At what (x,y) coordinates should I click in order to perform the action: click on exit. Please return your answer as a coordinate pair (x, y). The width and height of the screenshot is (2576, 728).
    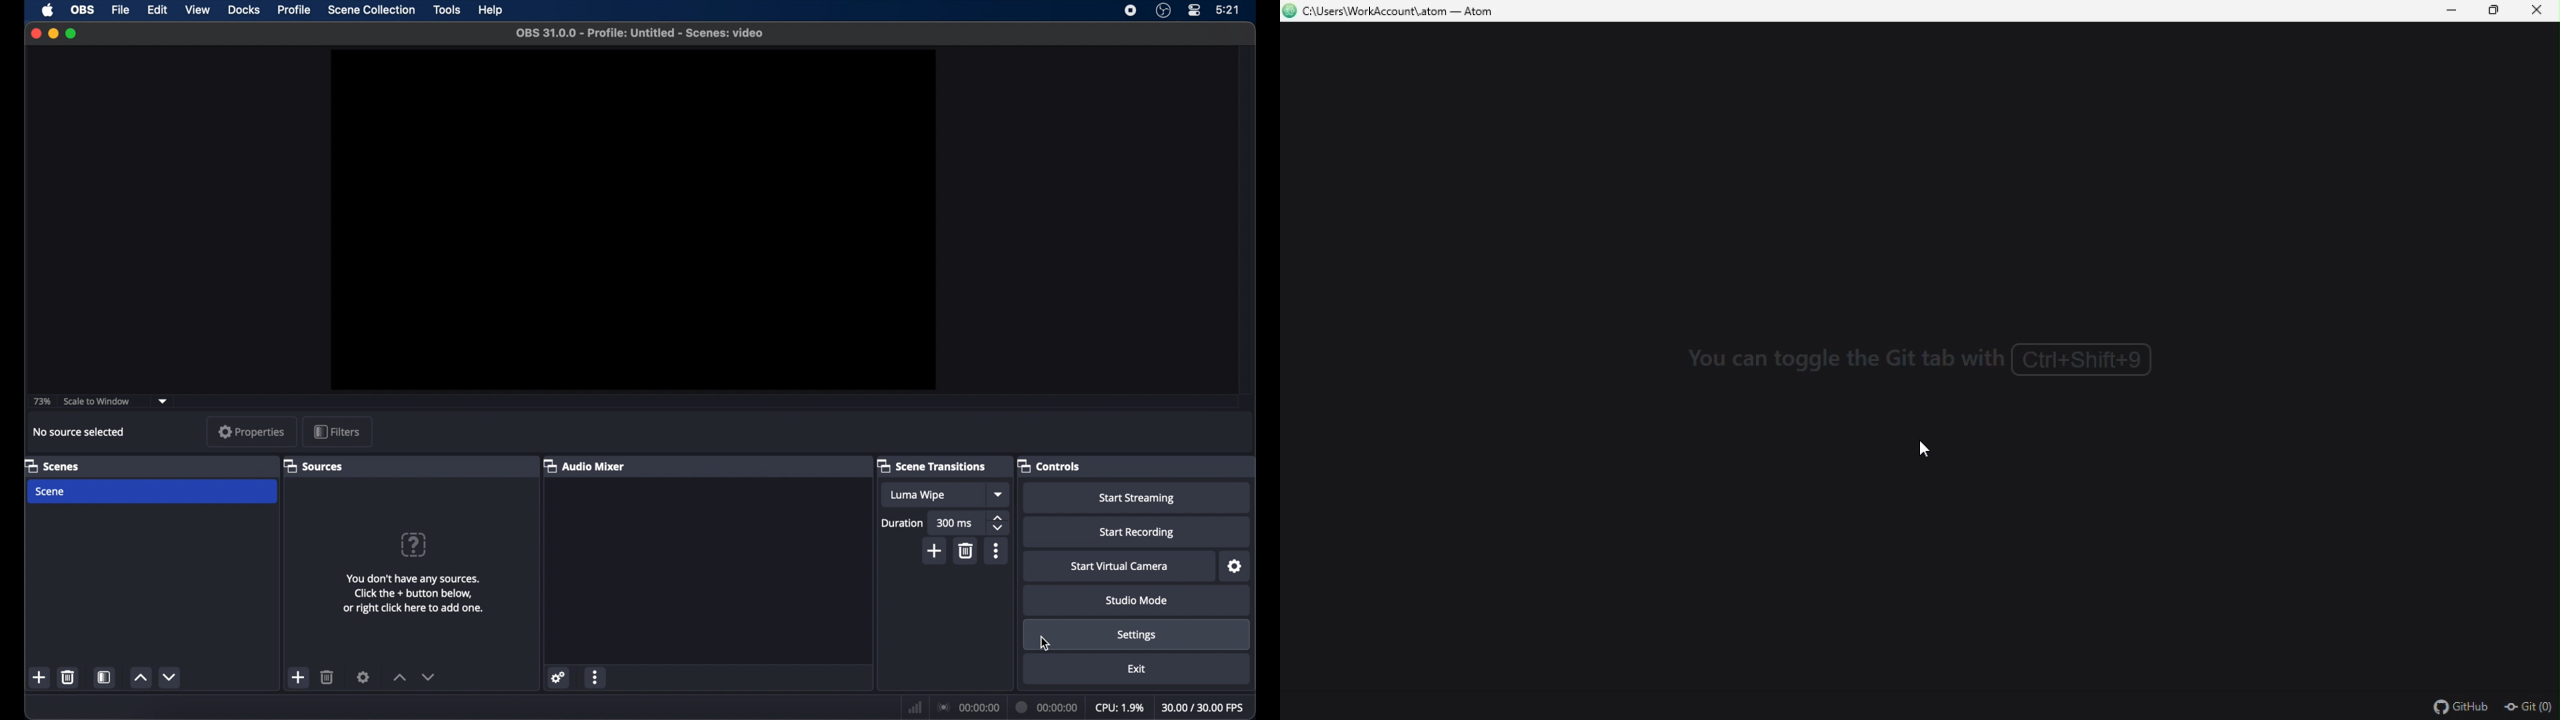
    Looking at the image, I should click on (1136, 669).